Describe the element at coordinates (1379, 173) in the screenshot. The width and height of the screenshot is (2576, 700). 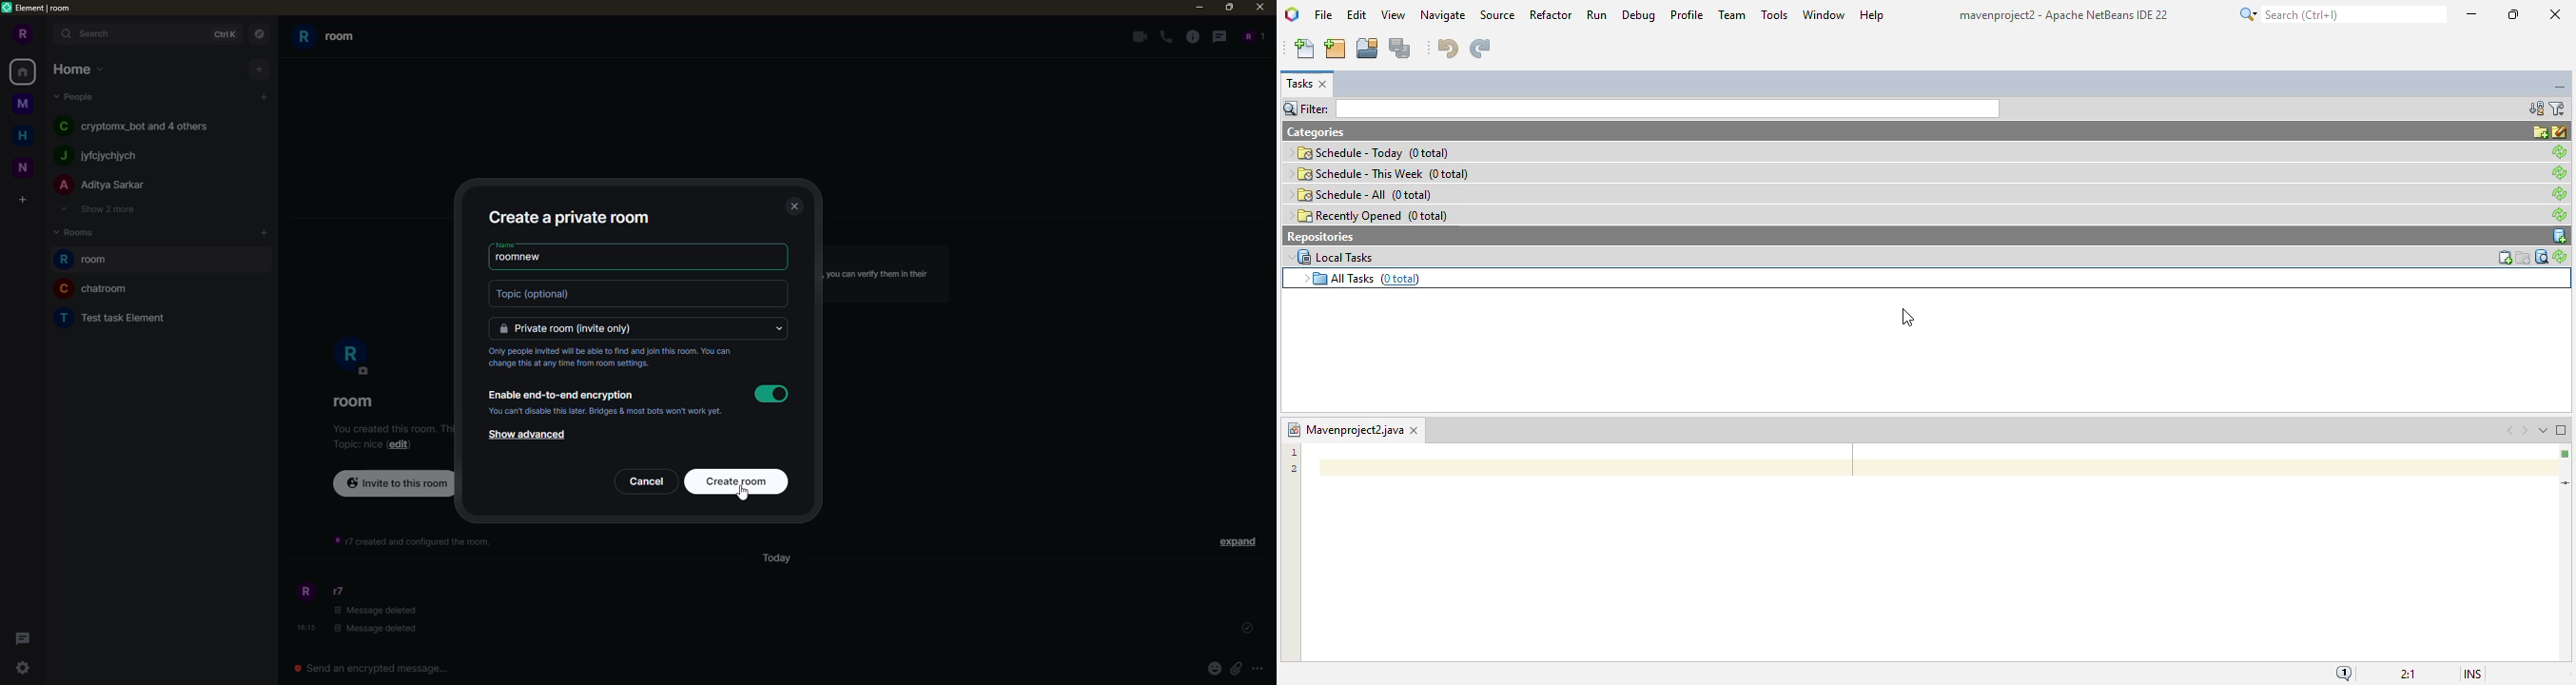
I see `schedule - this week (0 total)` at that location.